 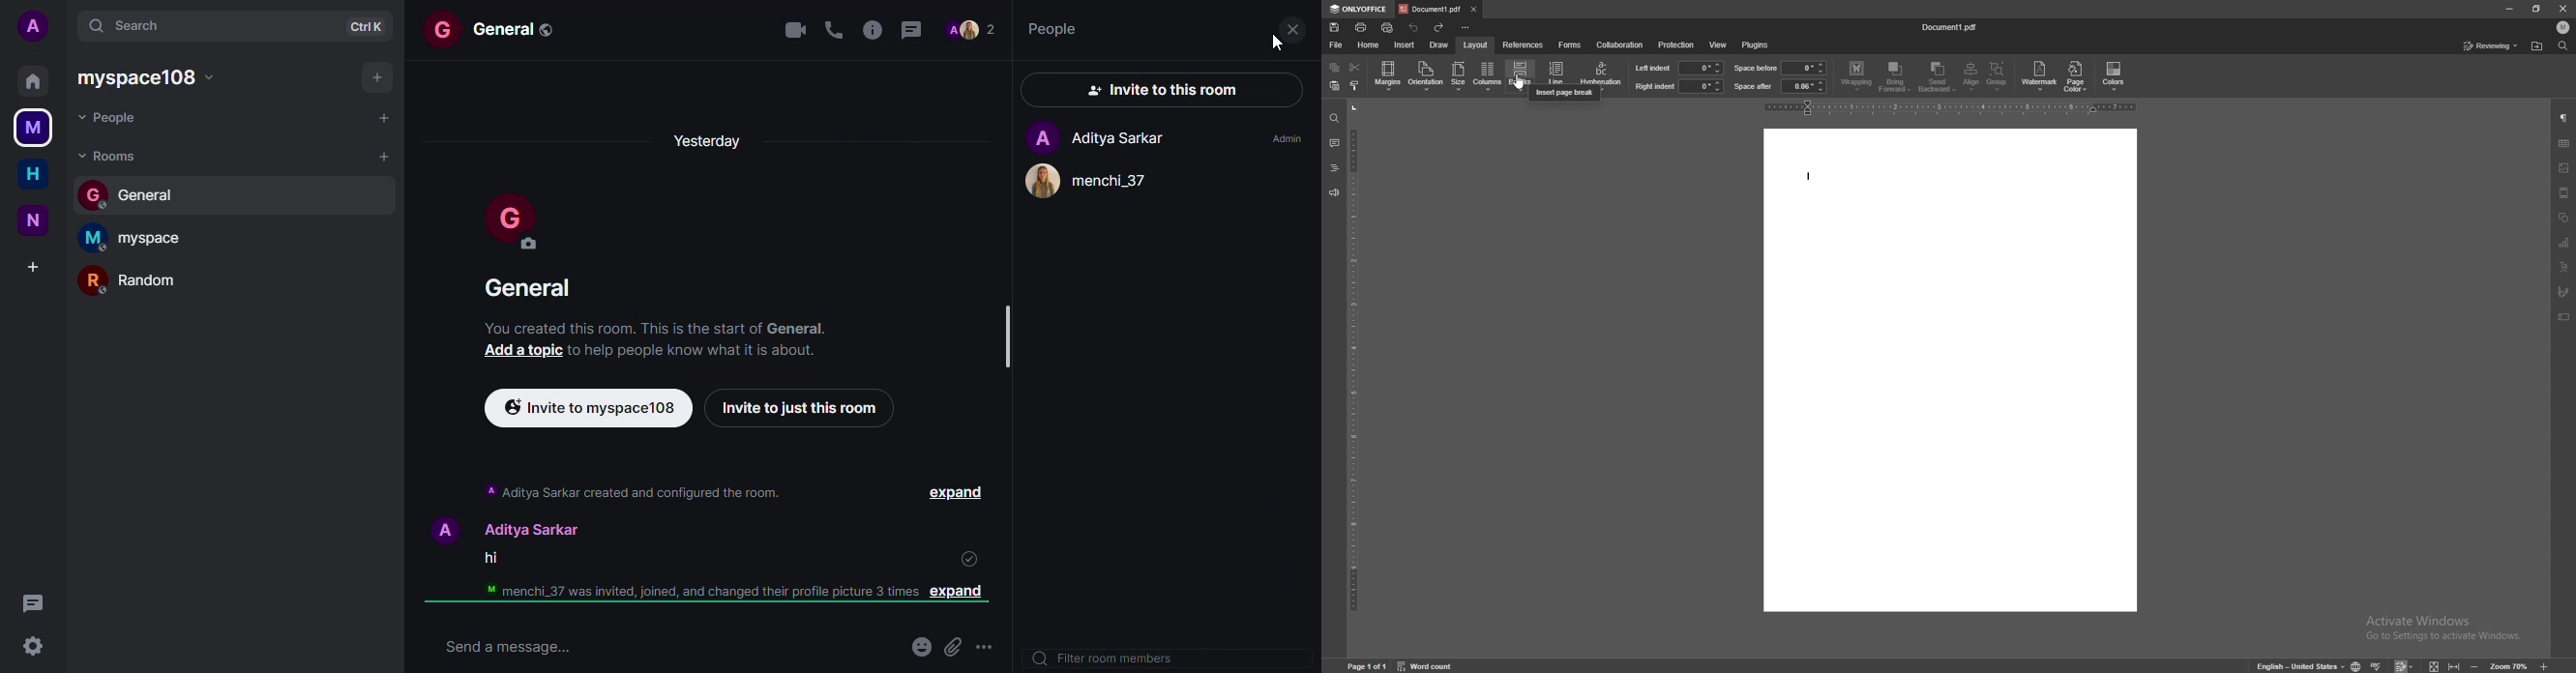 What do you see at coordinates (1803, 68) in the screenshot?
I see `space before` at bounding box center [1803, 68].